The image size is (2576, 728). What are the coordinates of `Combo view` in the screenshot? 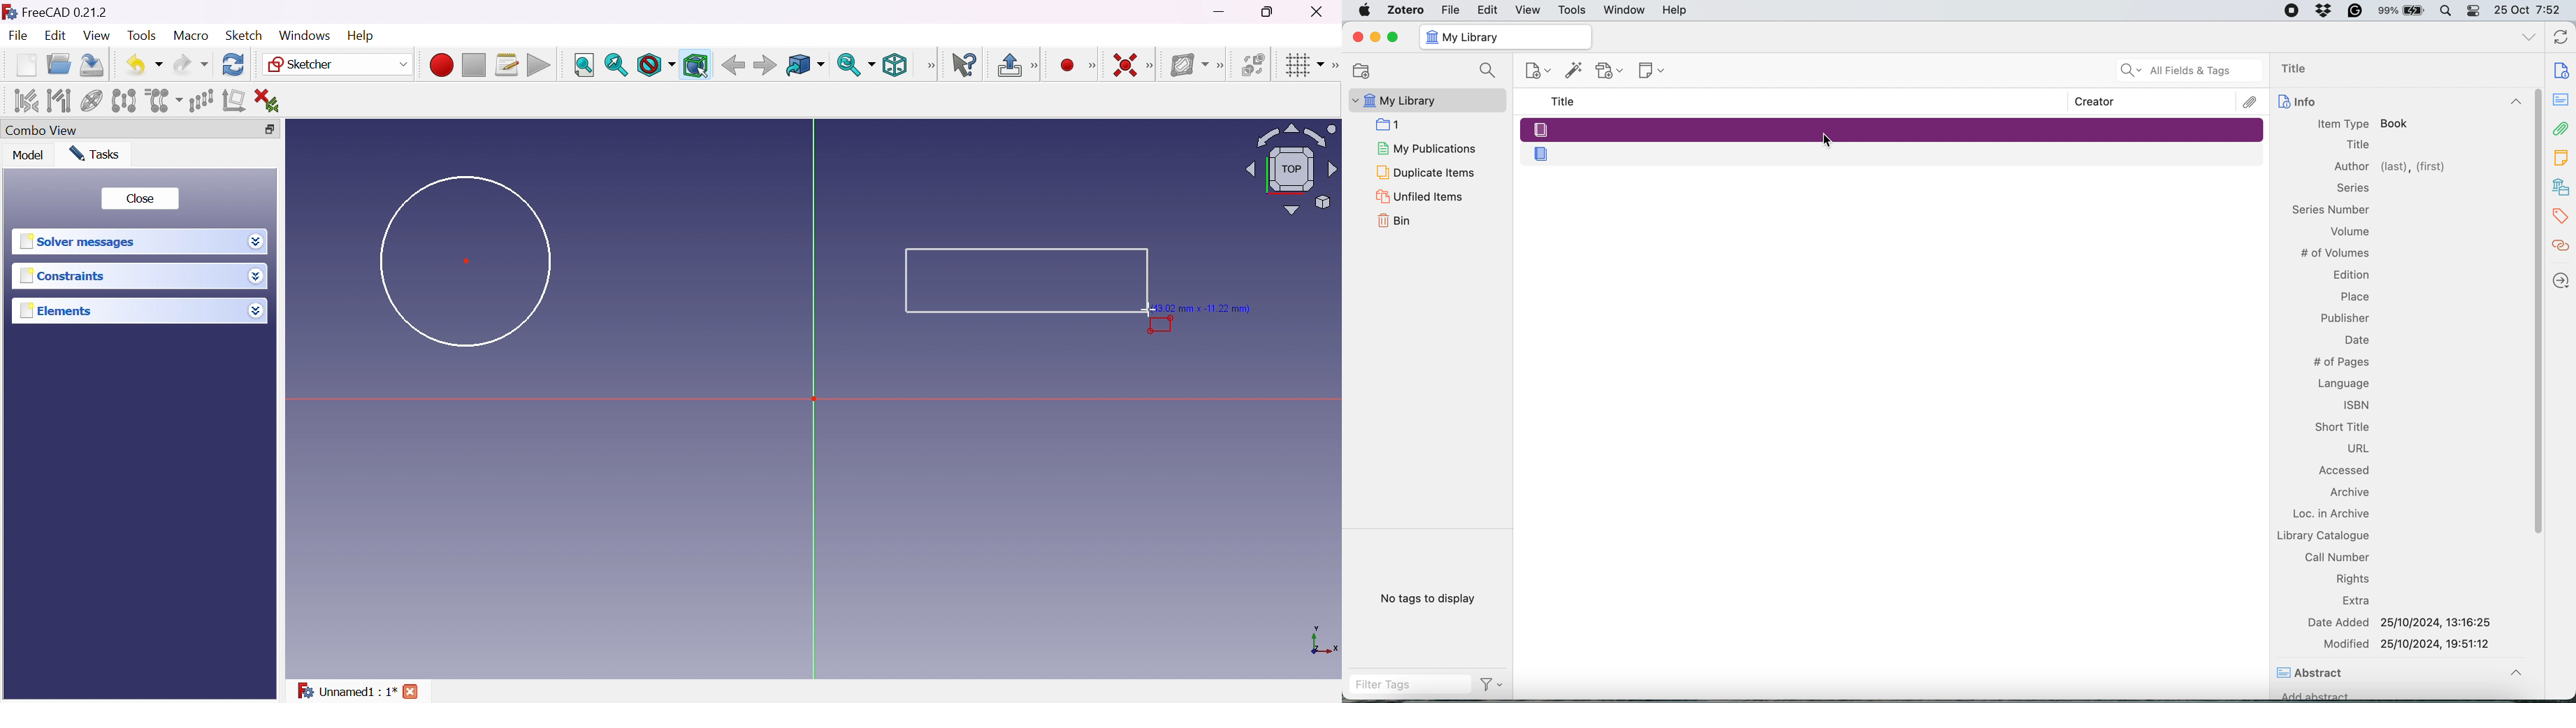 It's located at (41, 131).